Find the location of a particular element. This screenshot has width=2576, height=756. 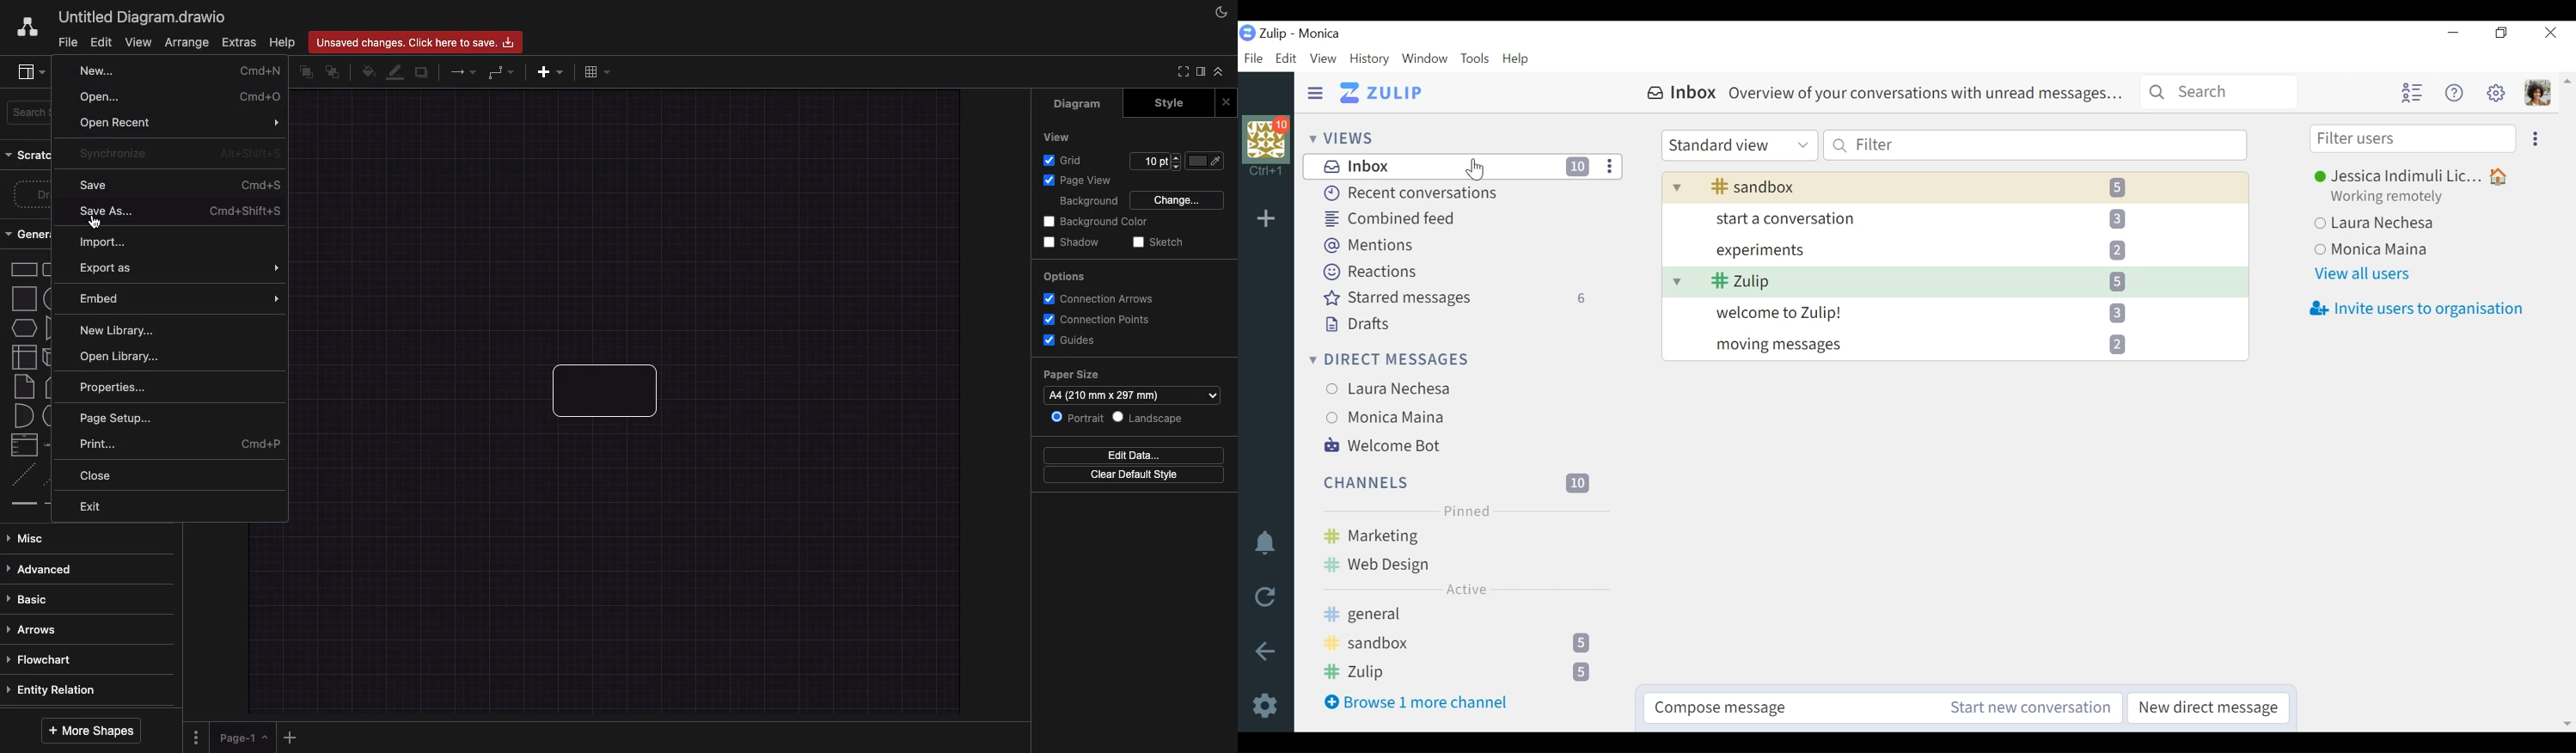

Fullscreen is located at coordinates (1180, 73).